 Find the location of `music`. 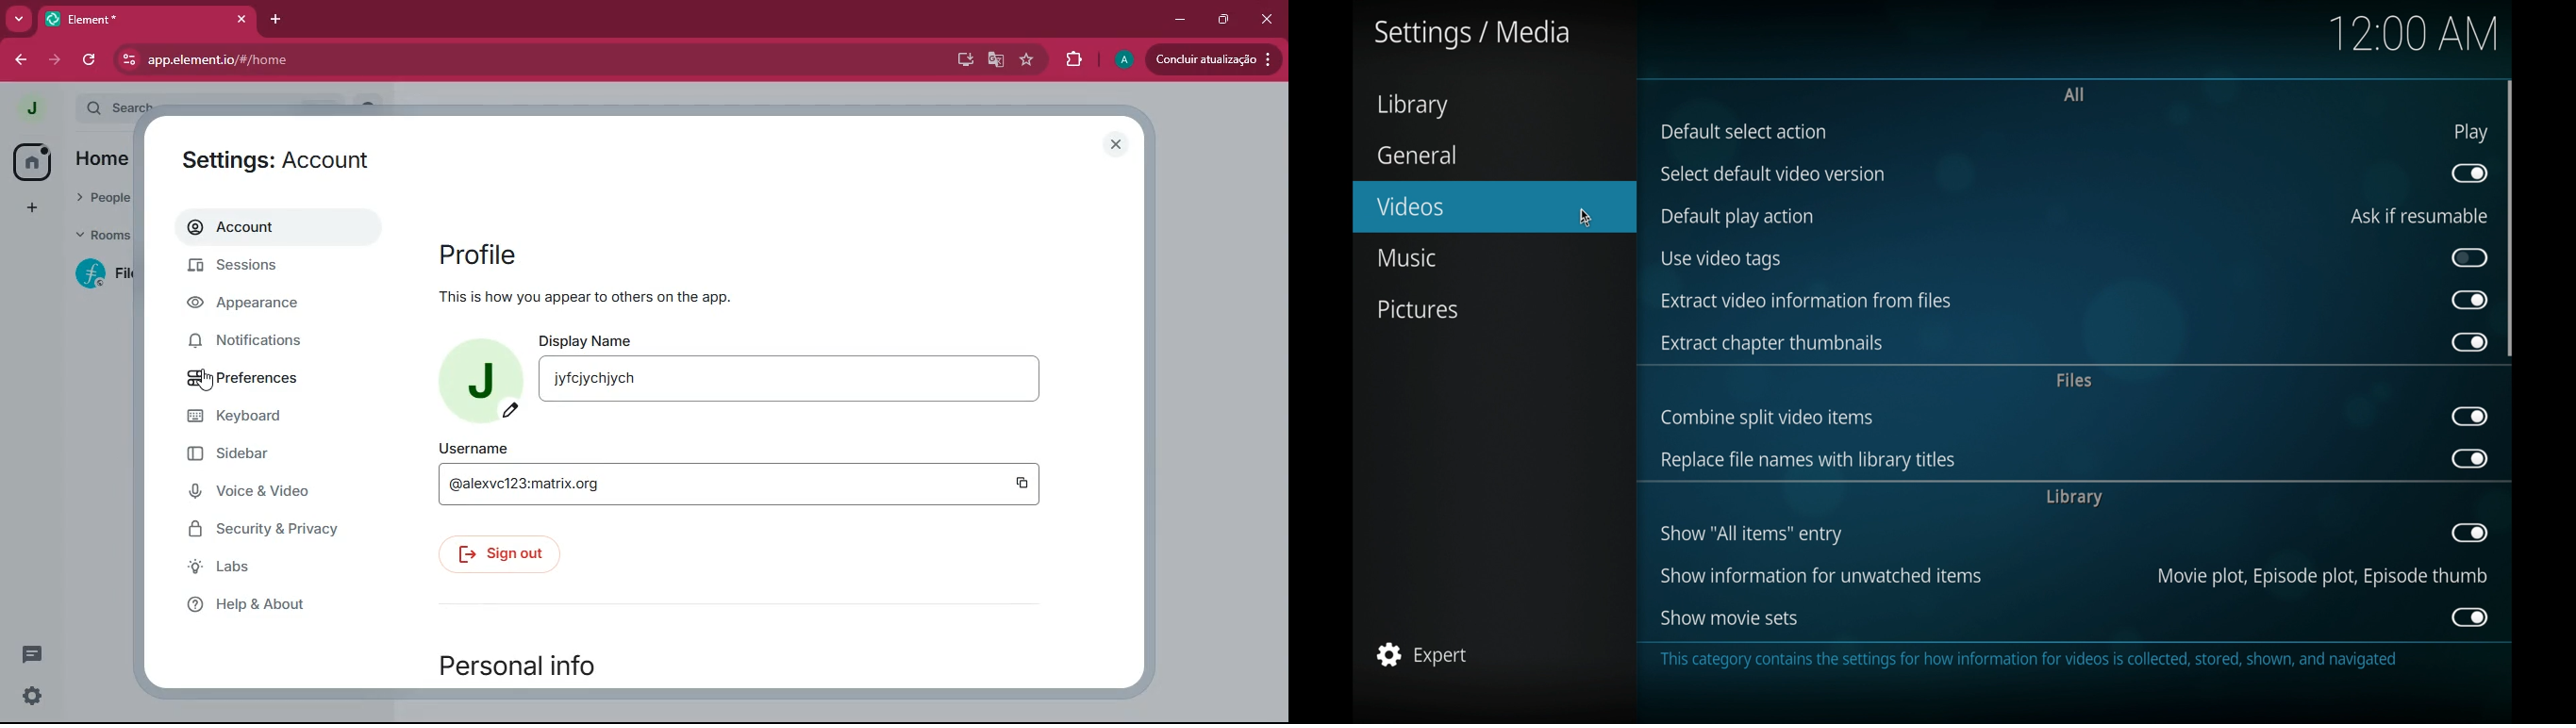

music is located at coordinates (1405, 257).